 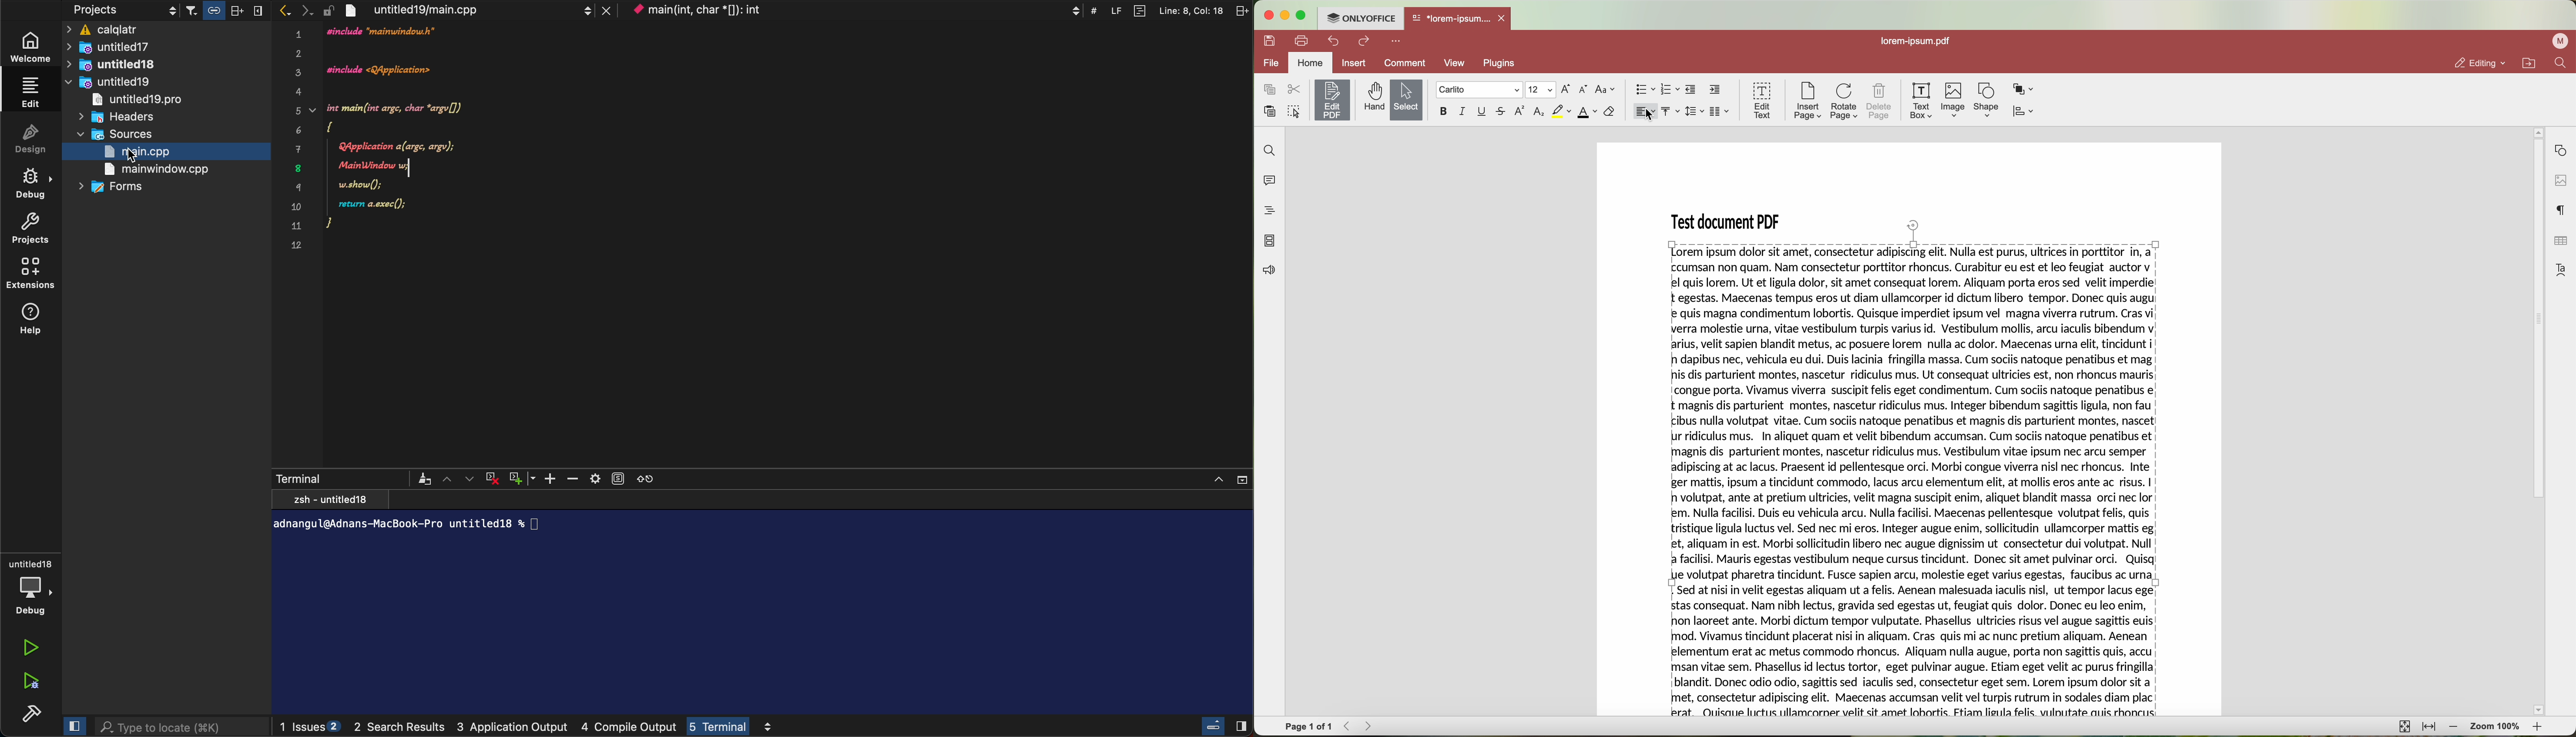 I want to click on open file, so click(x=1458, y=19).